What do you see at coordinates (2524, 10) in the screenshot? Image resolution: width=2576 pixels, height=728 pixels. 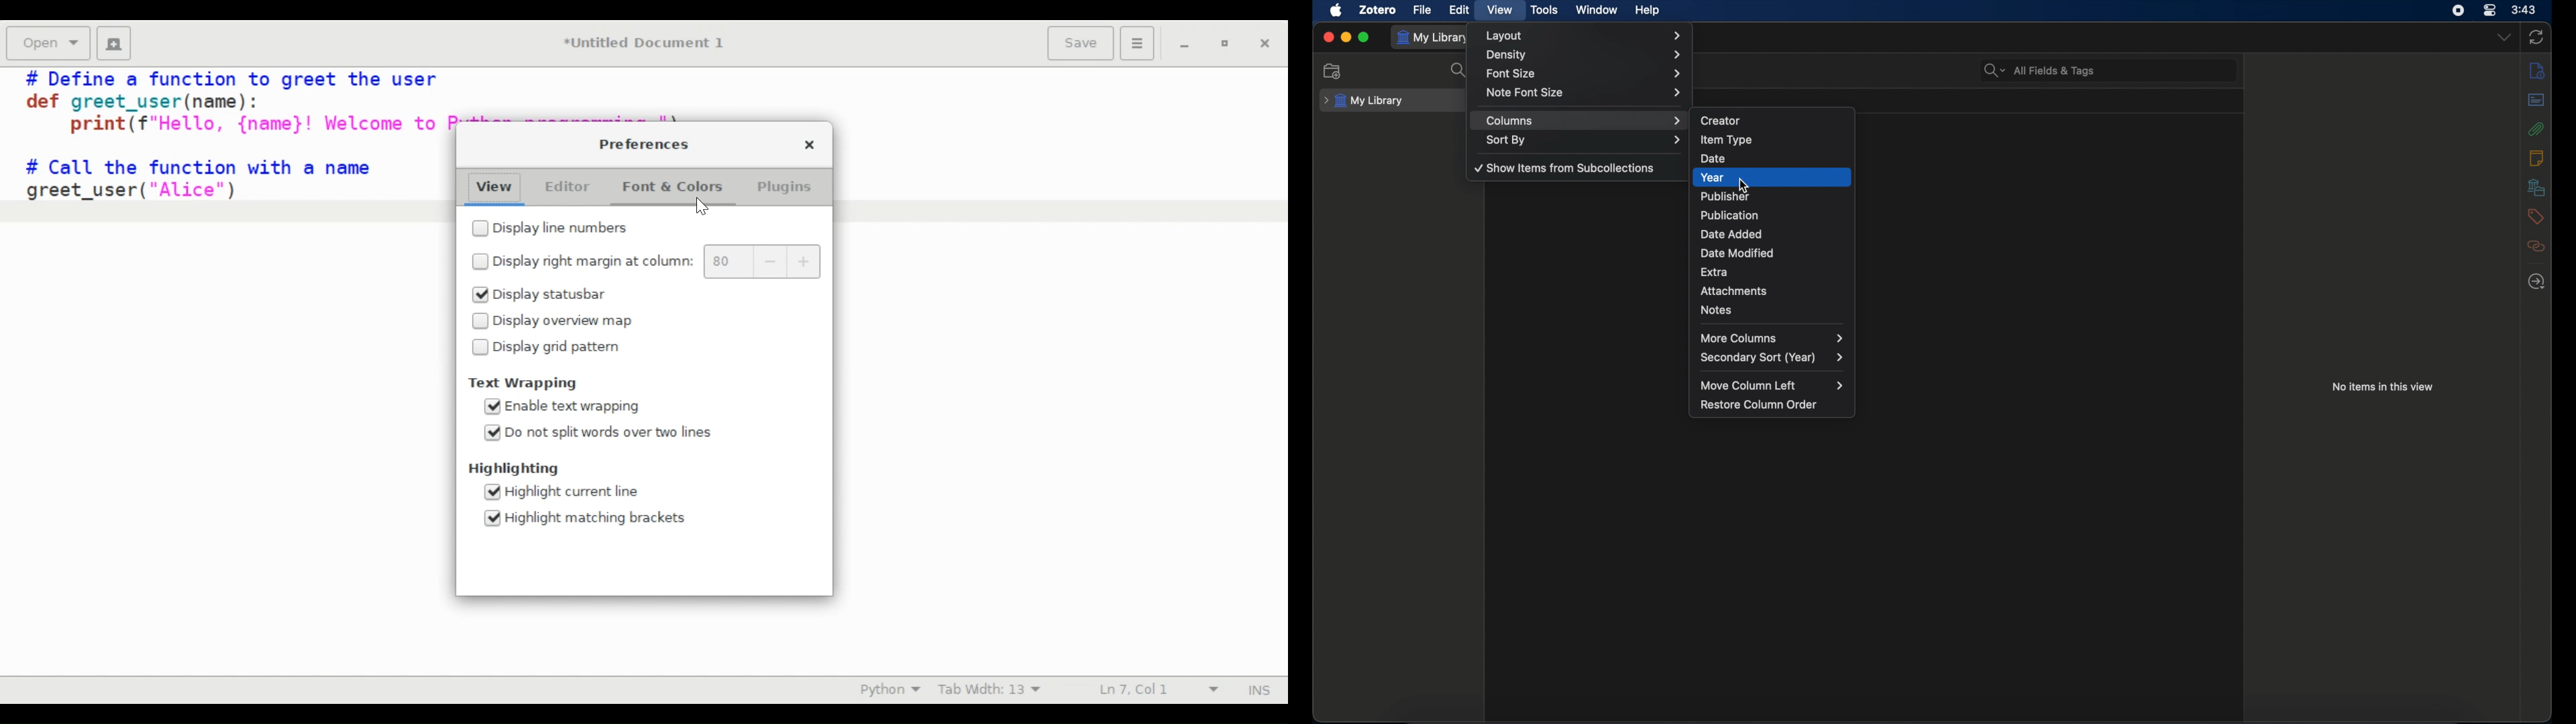 I see `time` at bounding box center [2524, 10].